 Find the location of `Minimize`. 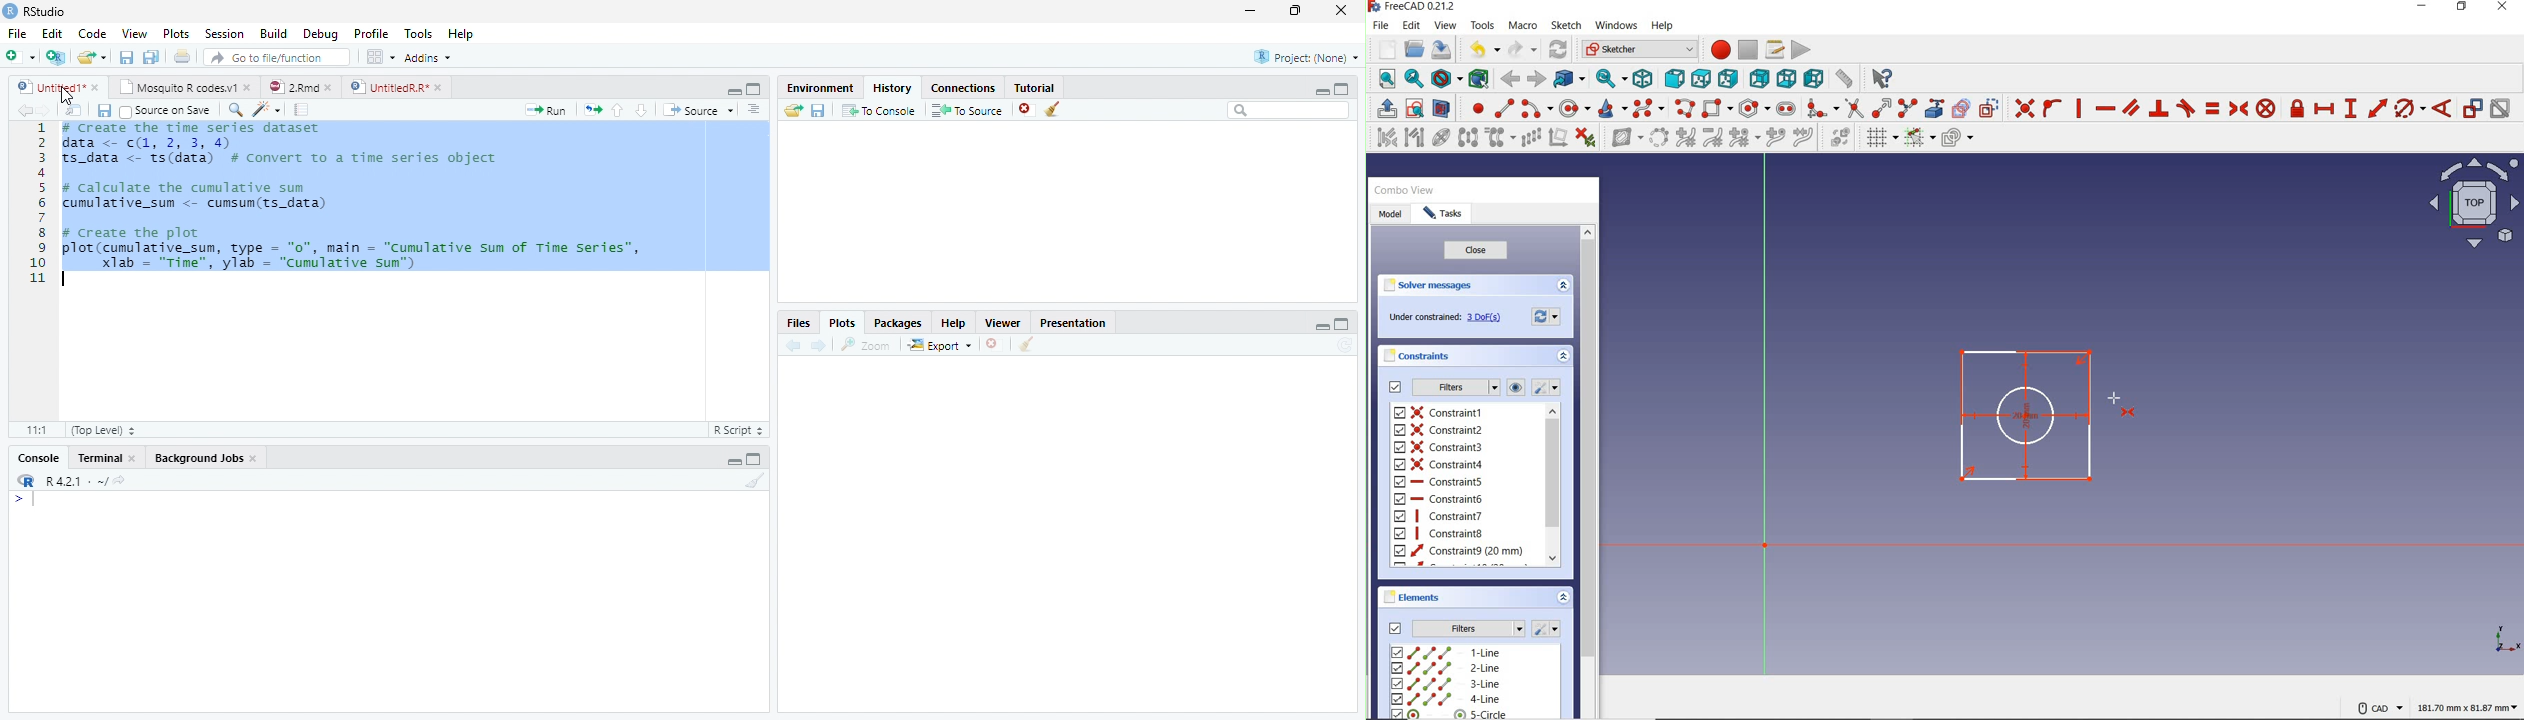

Minimize is located at coordinates (733, 462).